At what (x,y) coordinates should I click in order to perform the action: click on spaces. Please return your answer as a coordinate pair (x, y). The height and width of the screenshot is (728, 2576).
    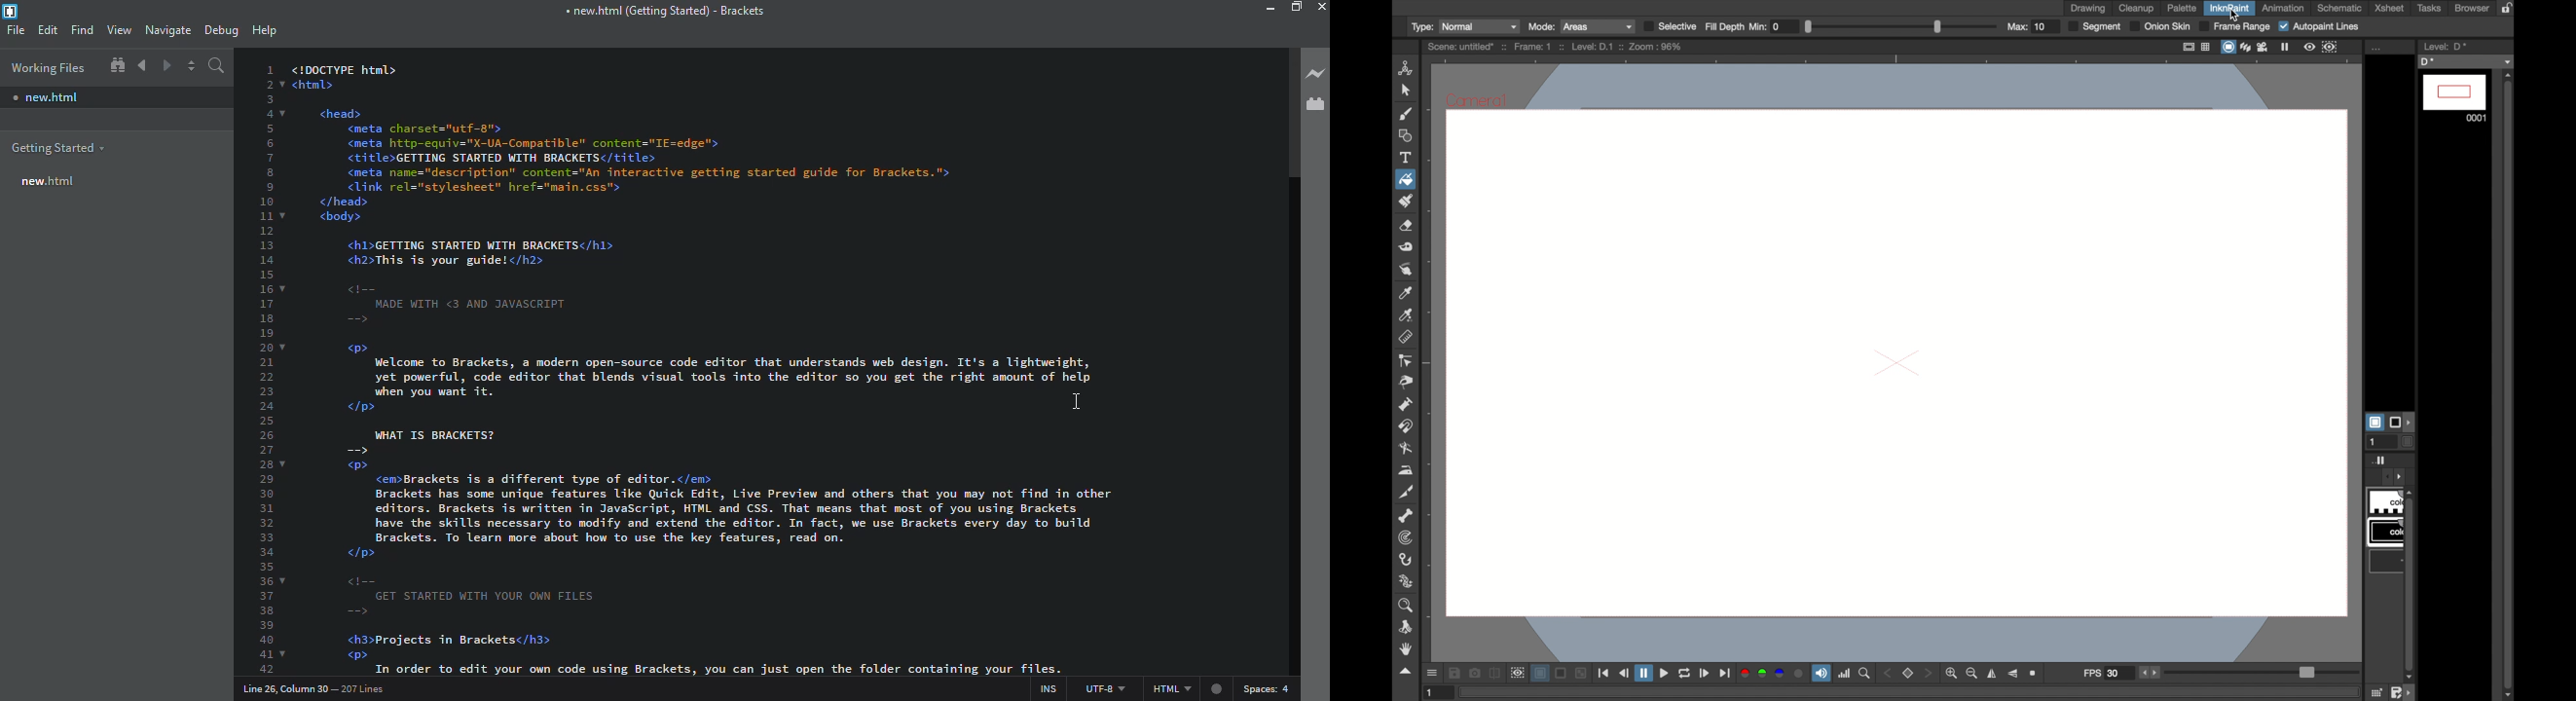
    Looking at the image, I should click on (1270, 688).